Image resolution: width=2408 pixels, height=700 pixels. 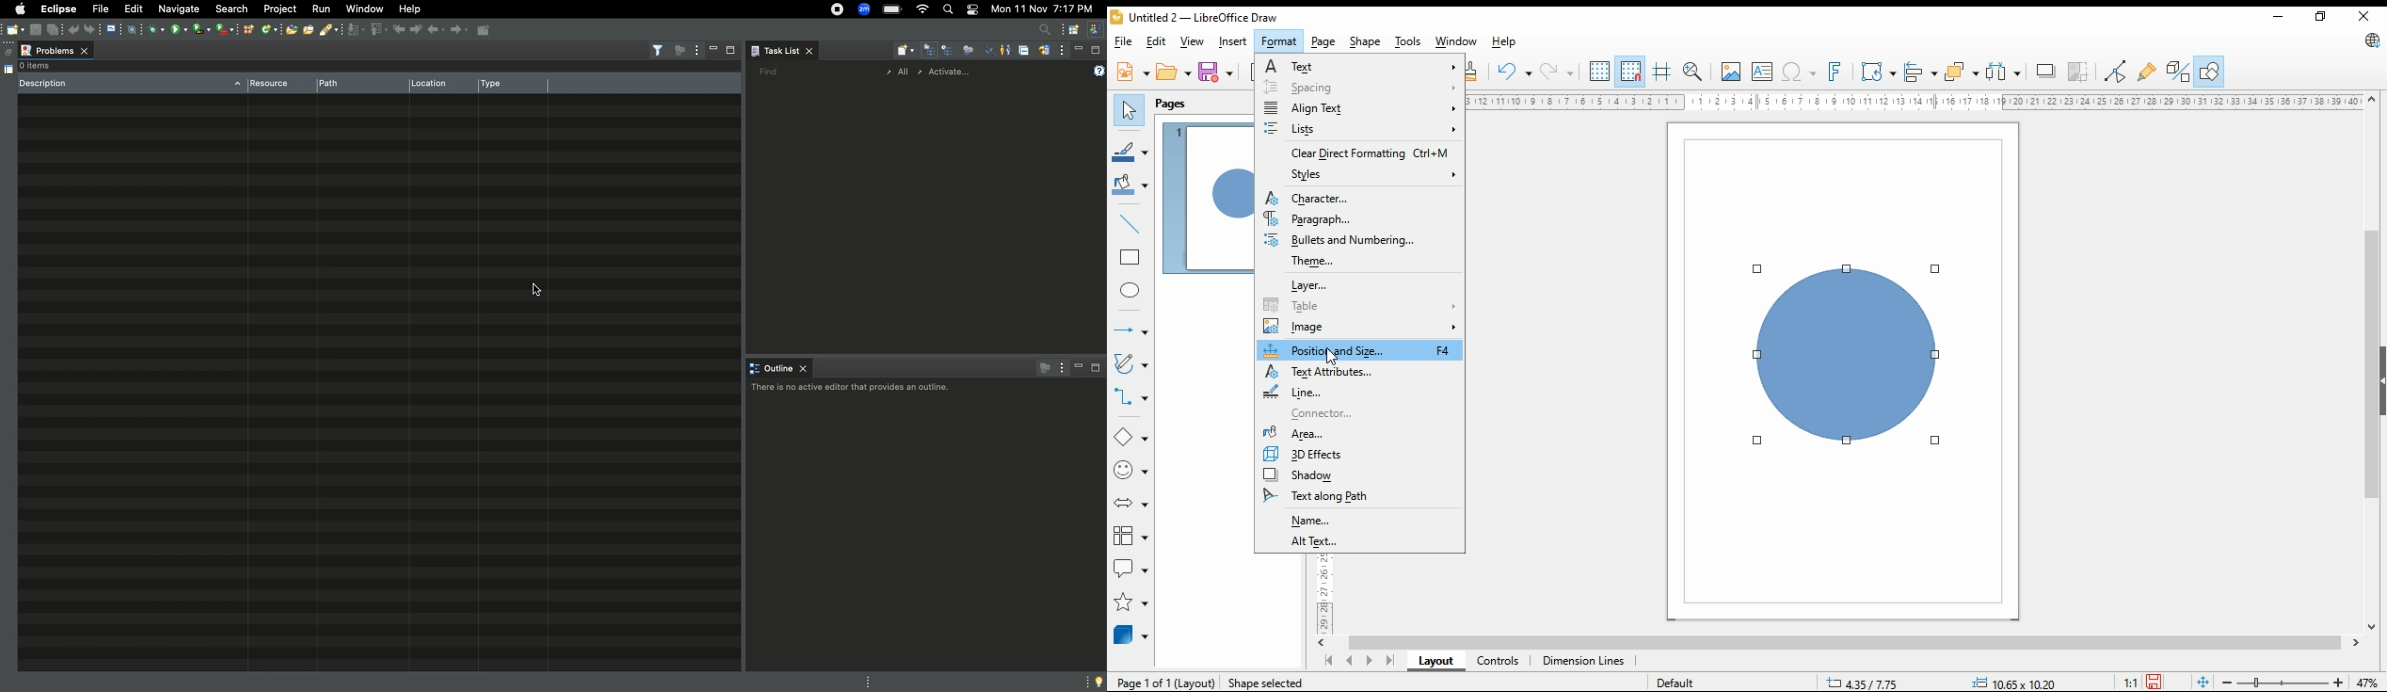 I want to click on select at least three objects to distribute, so click(x=2002, y=72).